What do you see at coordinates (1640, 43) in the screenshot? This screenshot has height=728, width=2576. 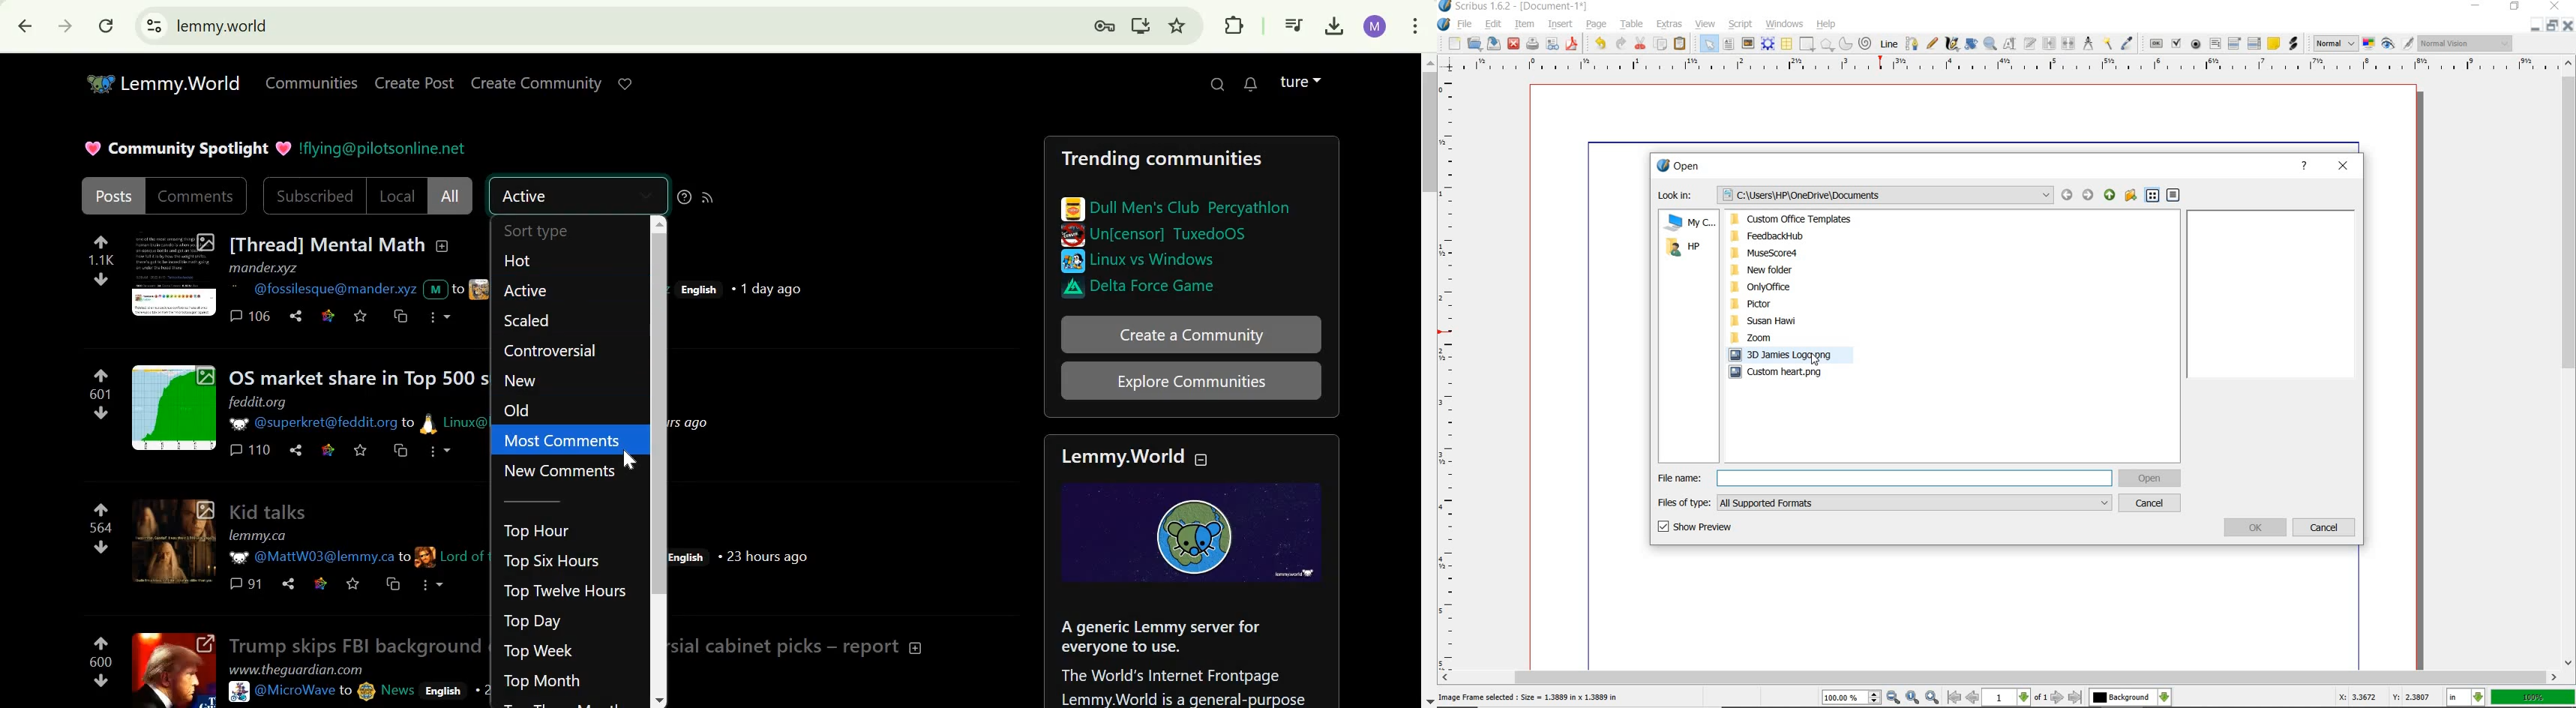 I see `cut` at bounding box center [1640, 43].